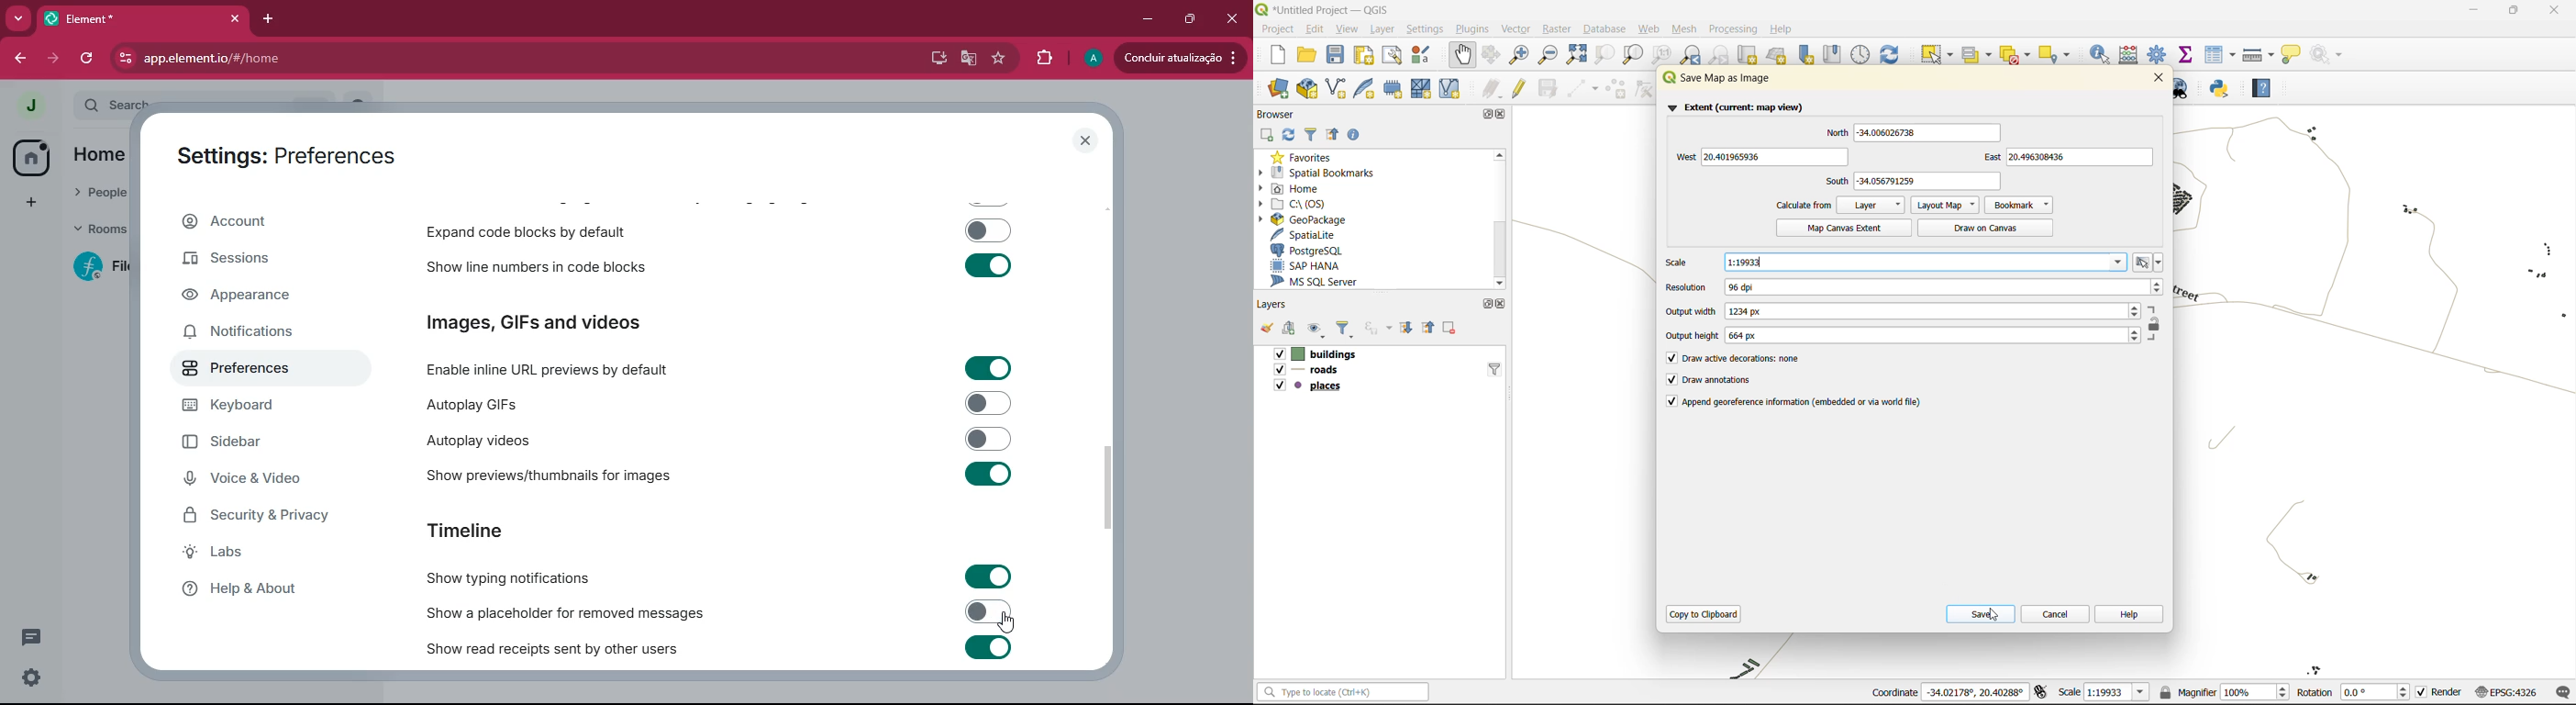 Image resolution: width=2576 pixels, height=728 pixels. I want to click on remove, so click(1451, 328).